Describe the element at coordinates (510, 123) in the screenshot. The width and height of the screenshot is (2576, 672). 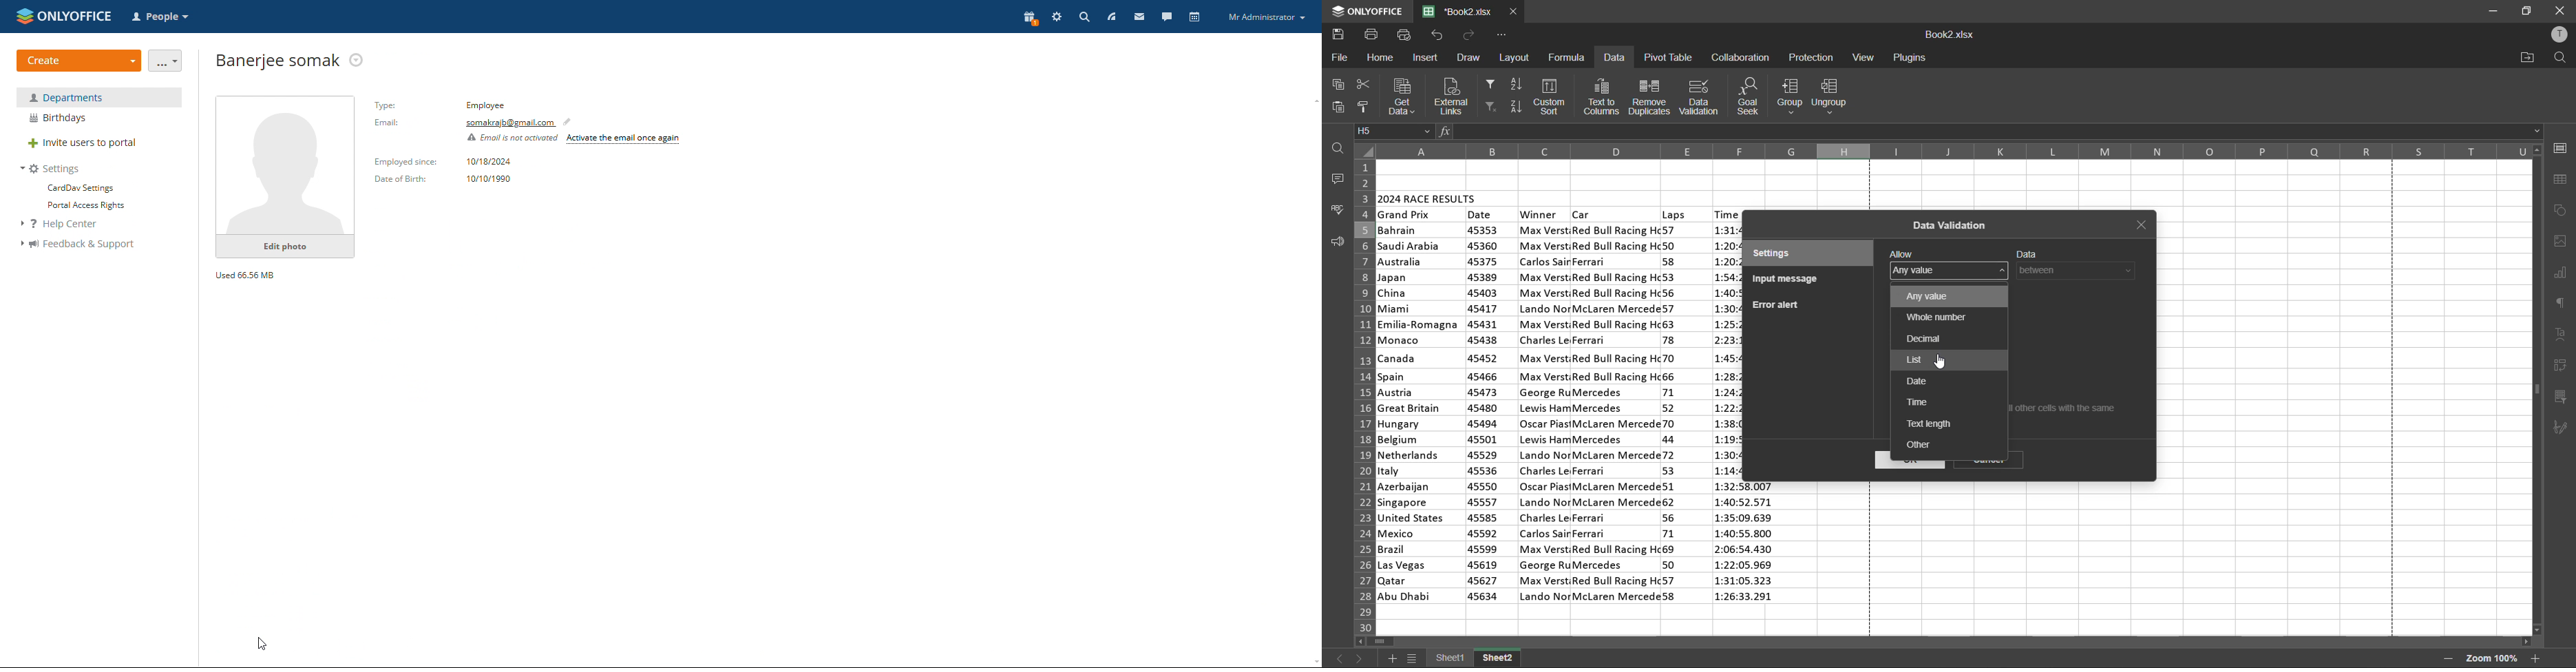
I see `email` at that location.